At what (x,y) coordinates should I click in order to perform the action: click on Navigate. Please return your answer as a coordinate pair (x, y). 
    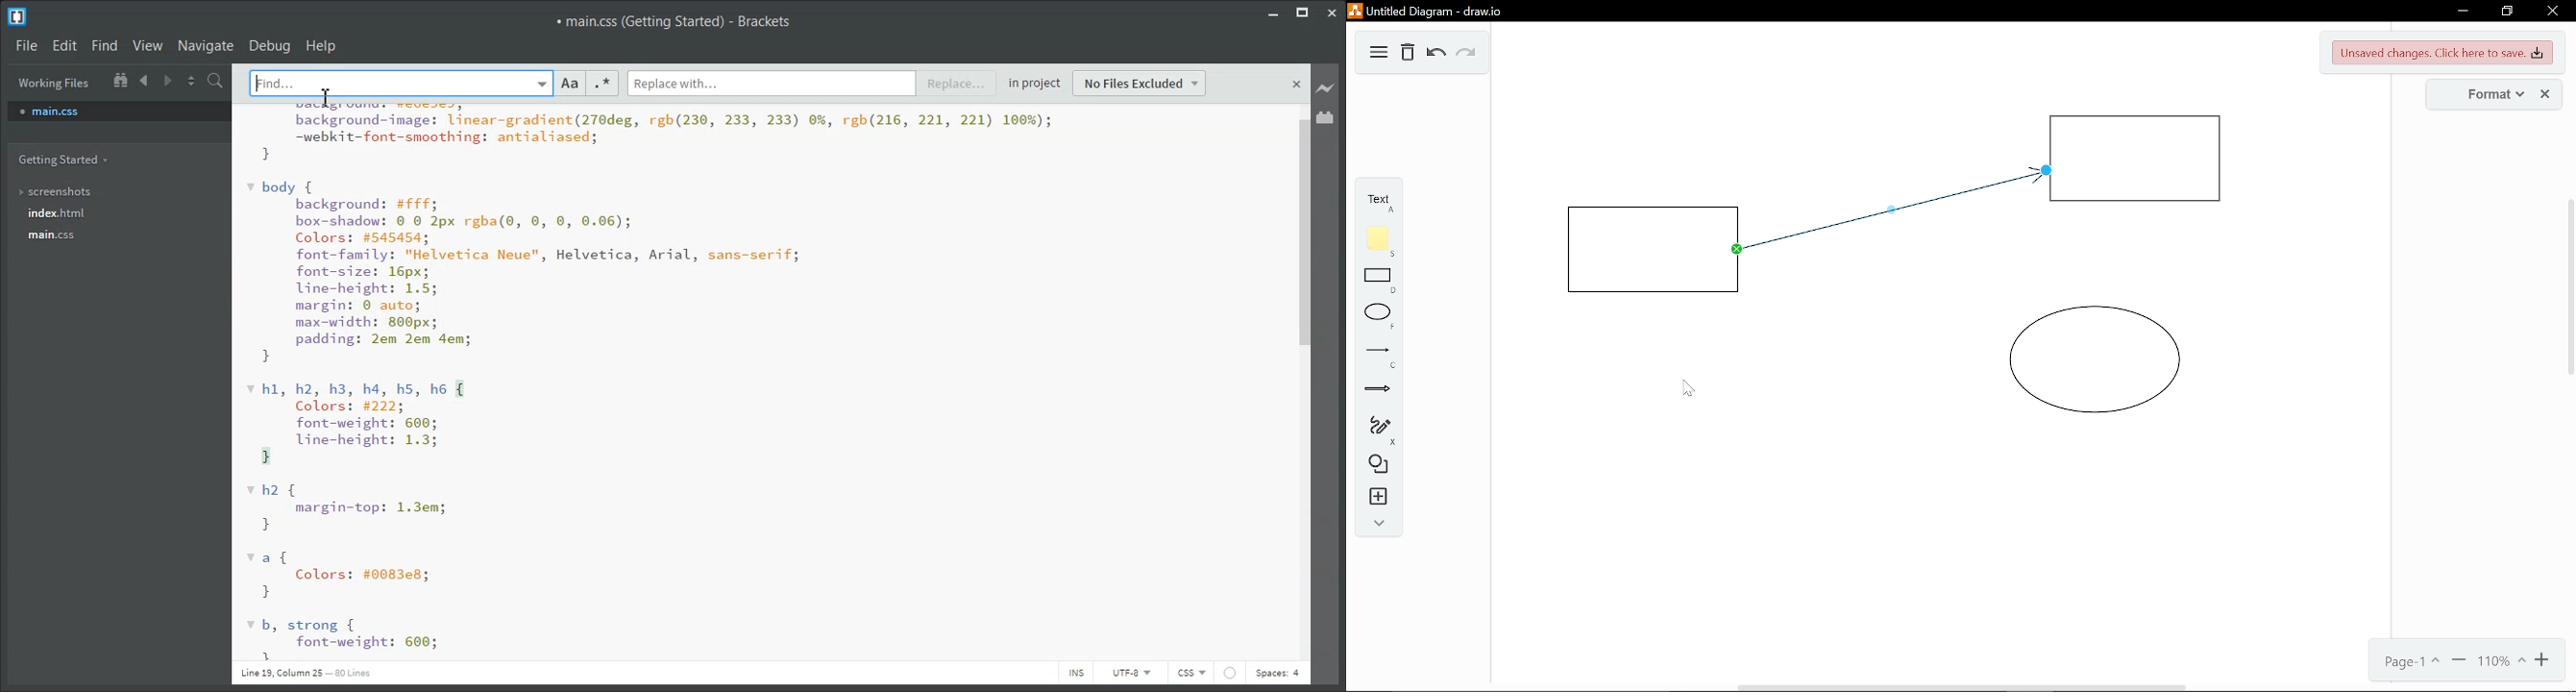
    Looking at the image, I should click on (206, 45).